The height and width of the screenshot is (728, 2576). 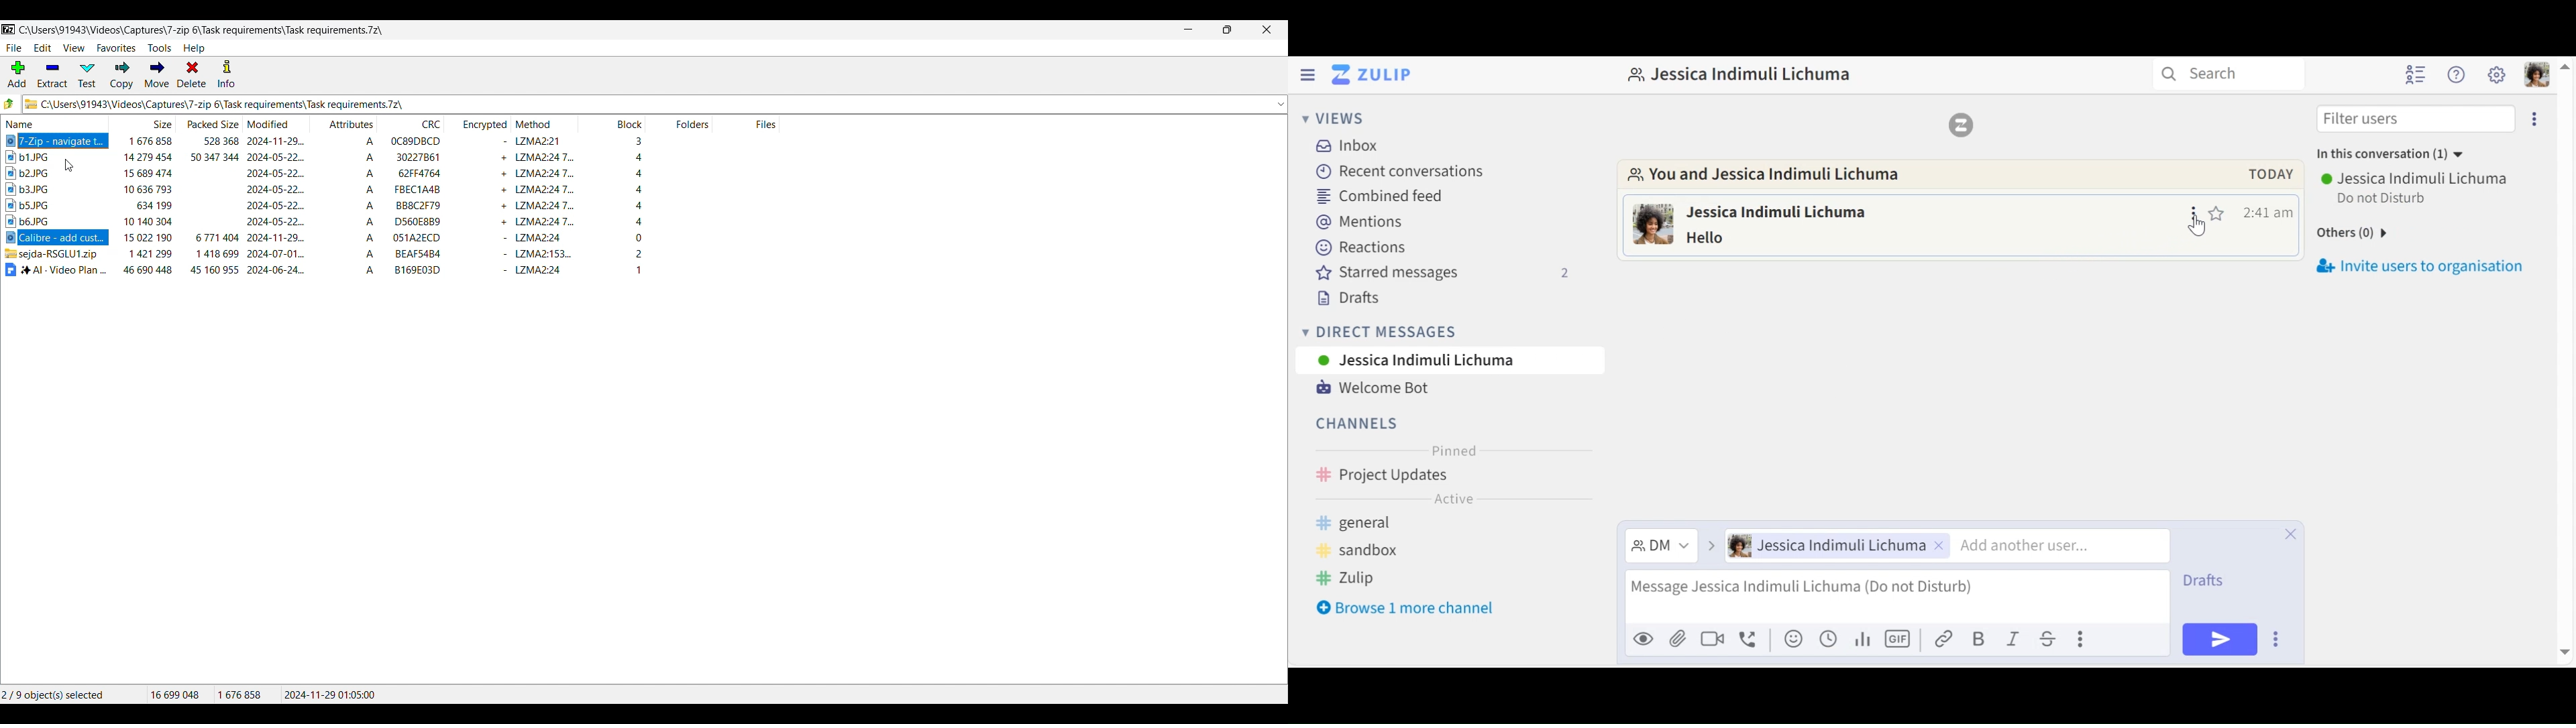 I want to click on Time, so click(x=2269, y=212).